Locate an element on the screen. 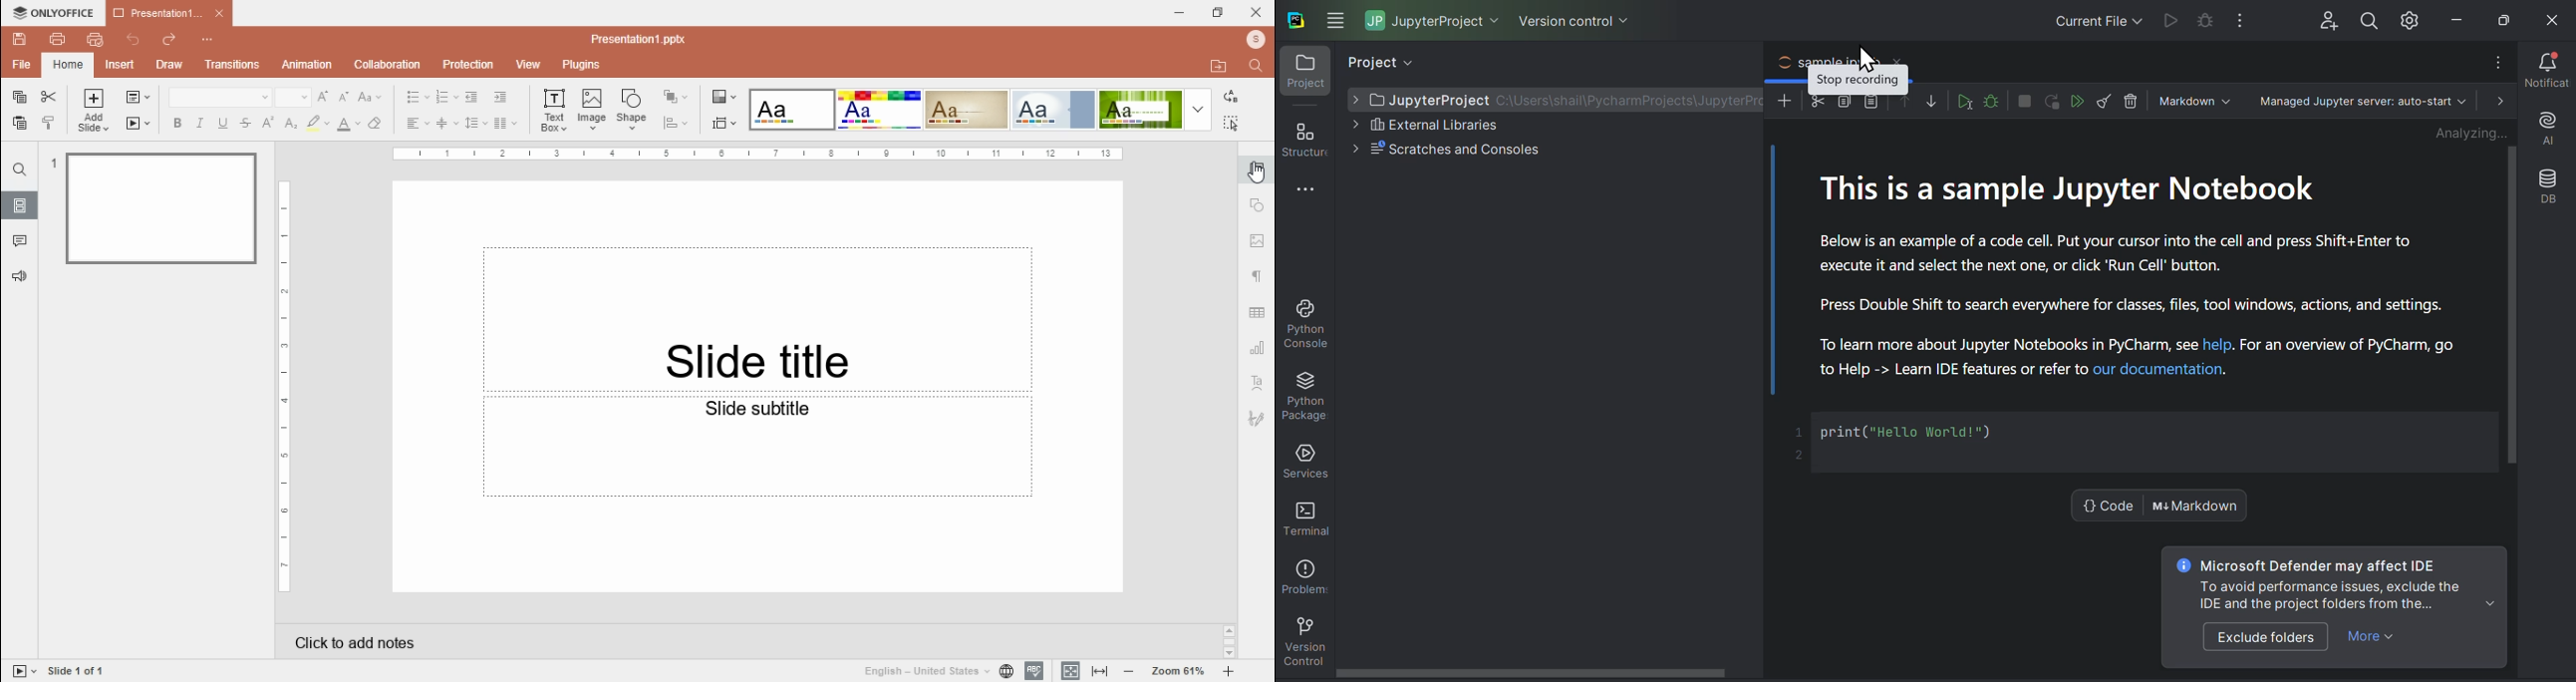 Image resolution: width=2576 pixels, height=700 pixels. redo is located at coordinates (168, 40).